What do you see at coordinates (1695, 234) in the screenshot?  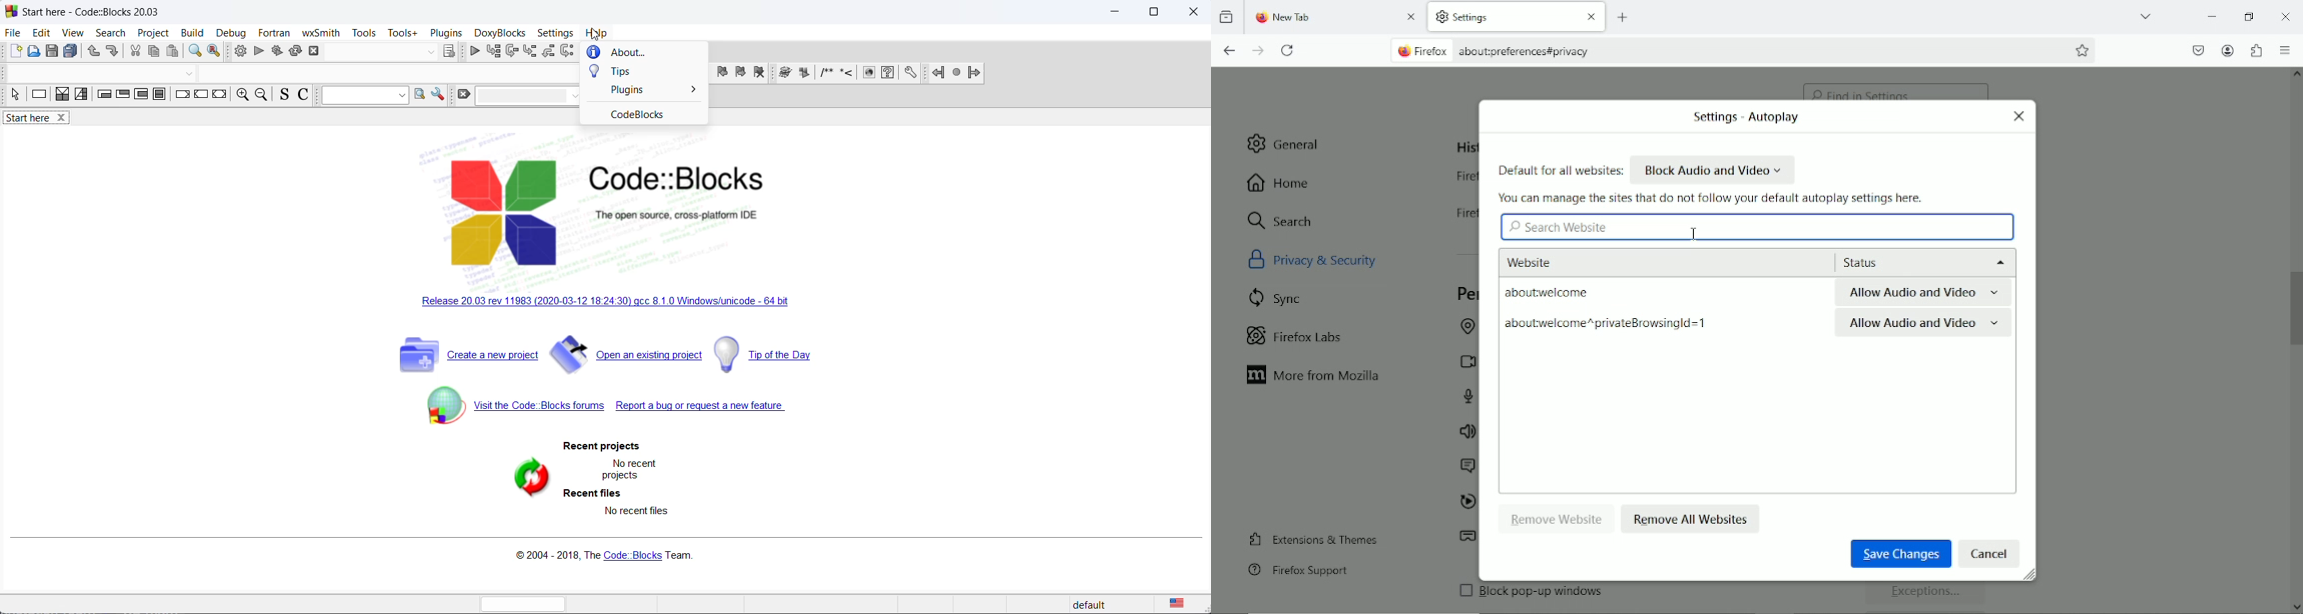 I see `cursor` at bounding box center [1695, 234].